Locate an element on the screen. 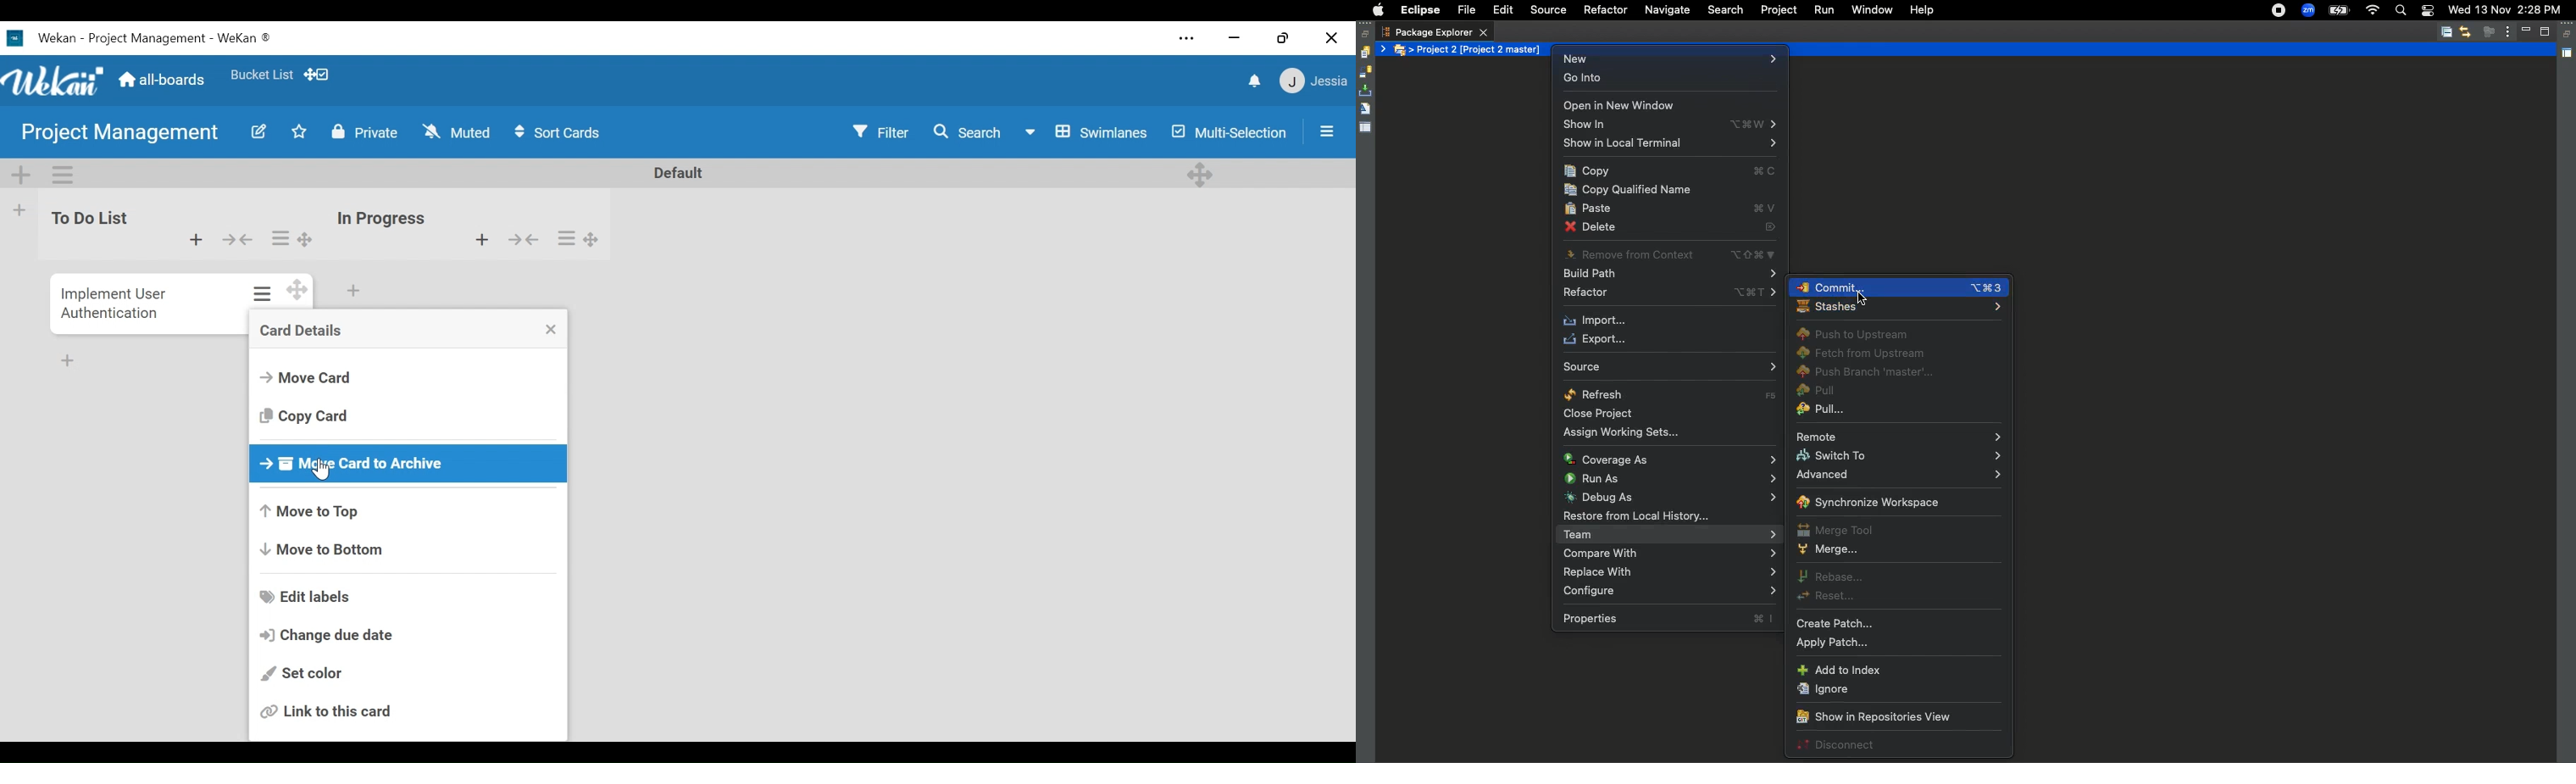 This screenshot has height=784, width=2576. Apply patch is located at coordinates (1840, 643).